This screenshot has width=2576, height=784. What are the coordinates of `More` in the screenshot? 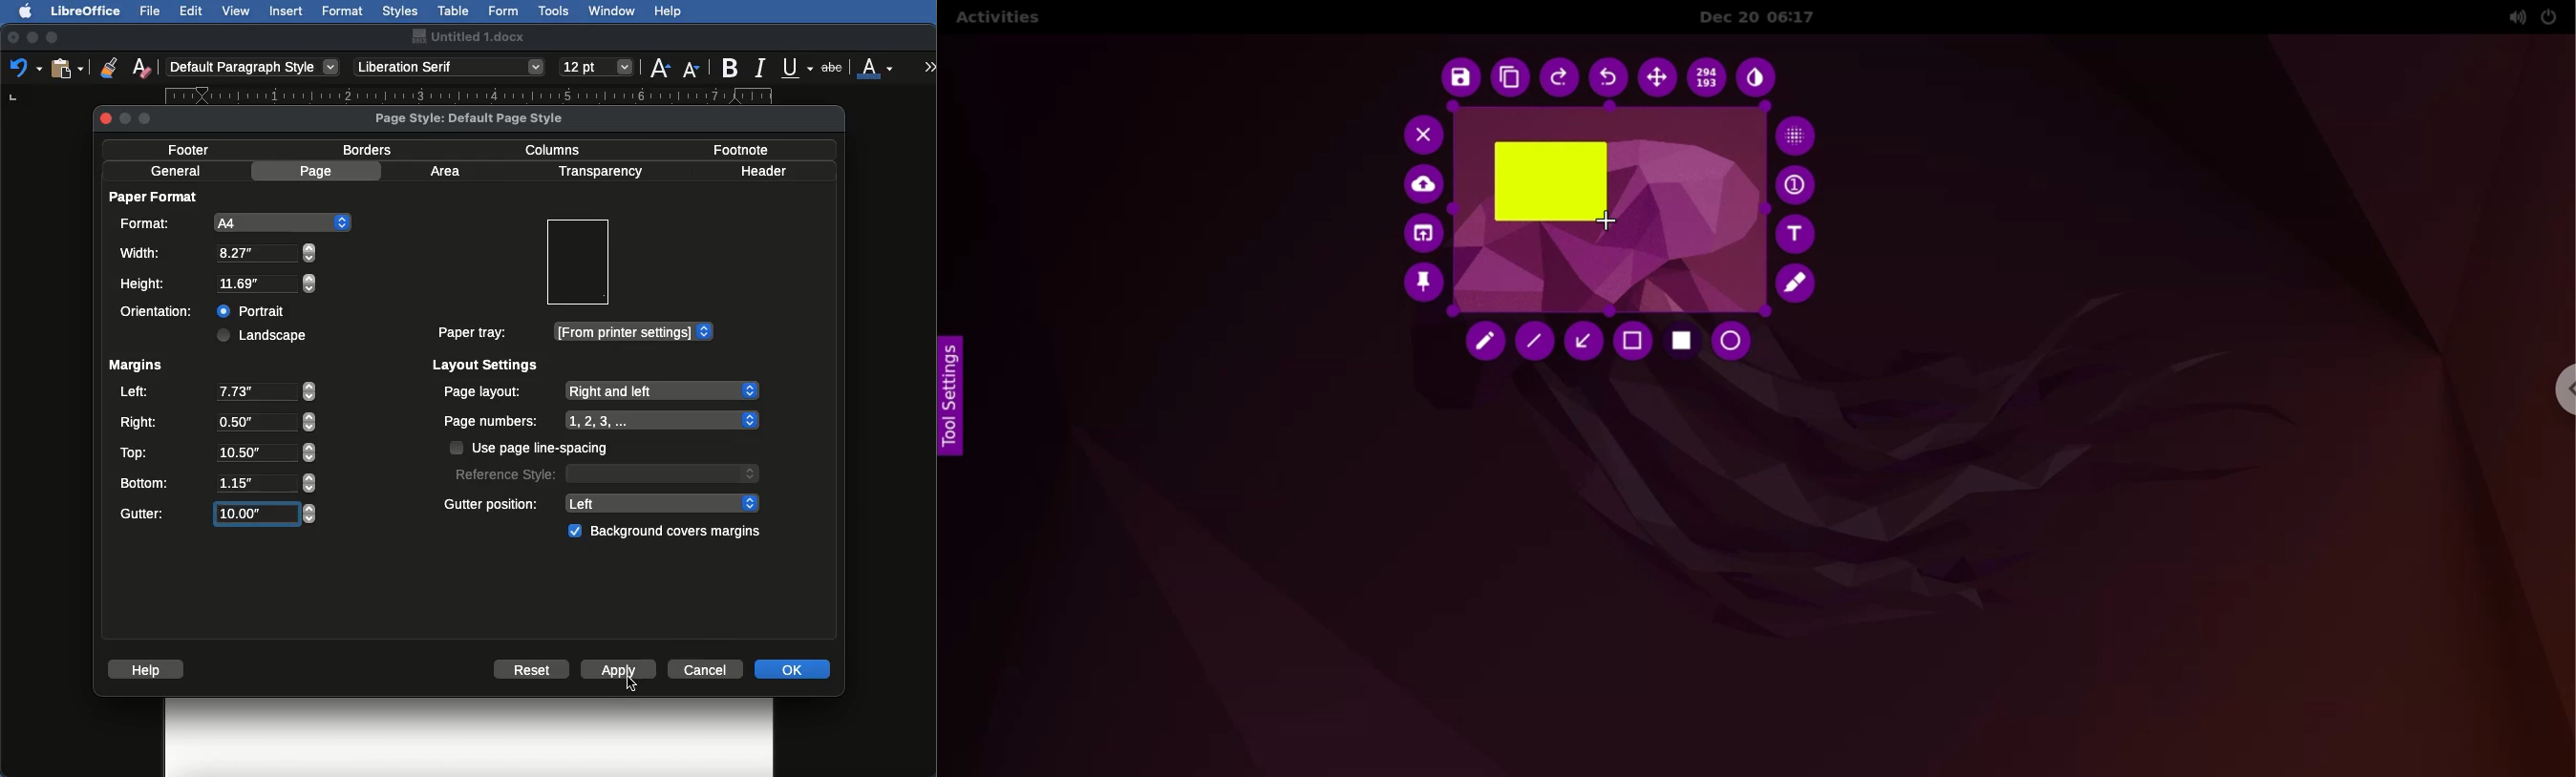 It's located at (930, 66).